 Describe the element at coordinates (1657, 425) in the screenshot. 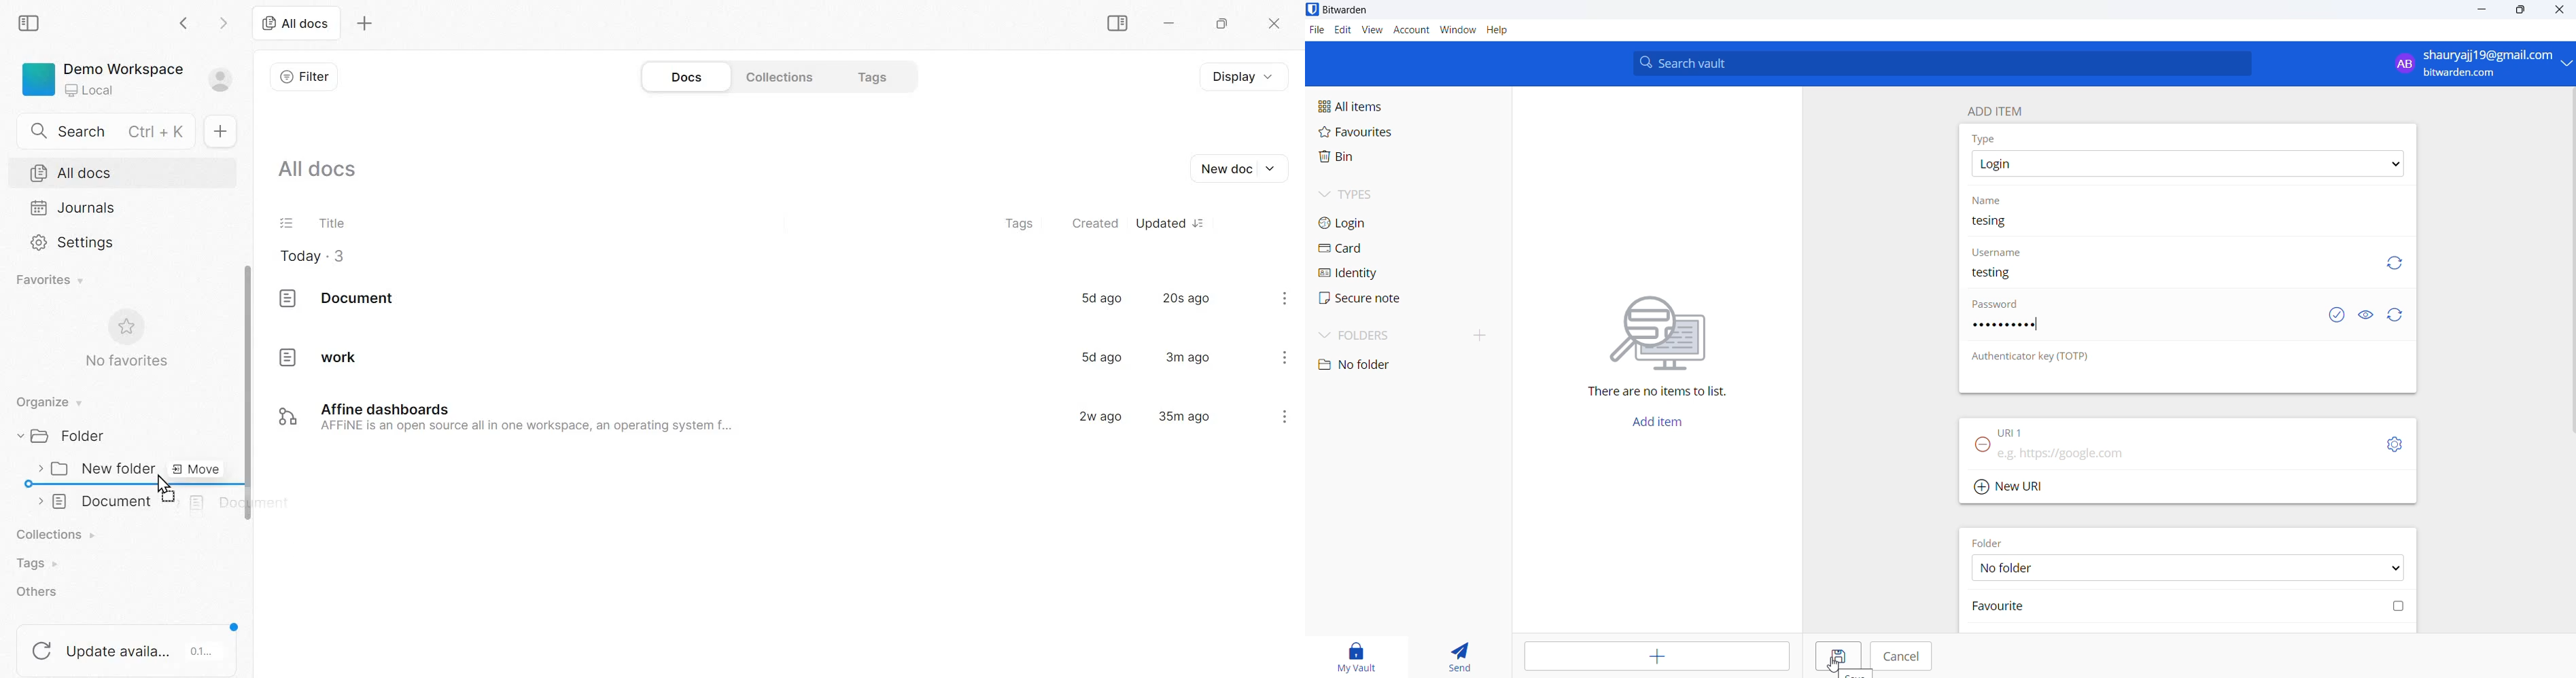

I see `Add item` at that location.